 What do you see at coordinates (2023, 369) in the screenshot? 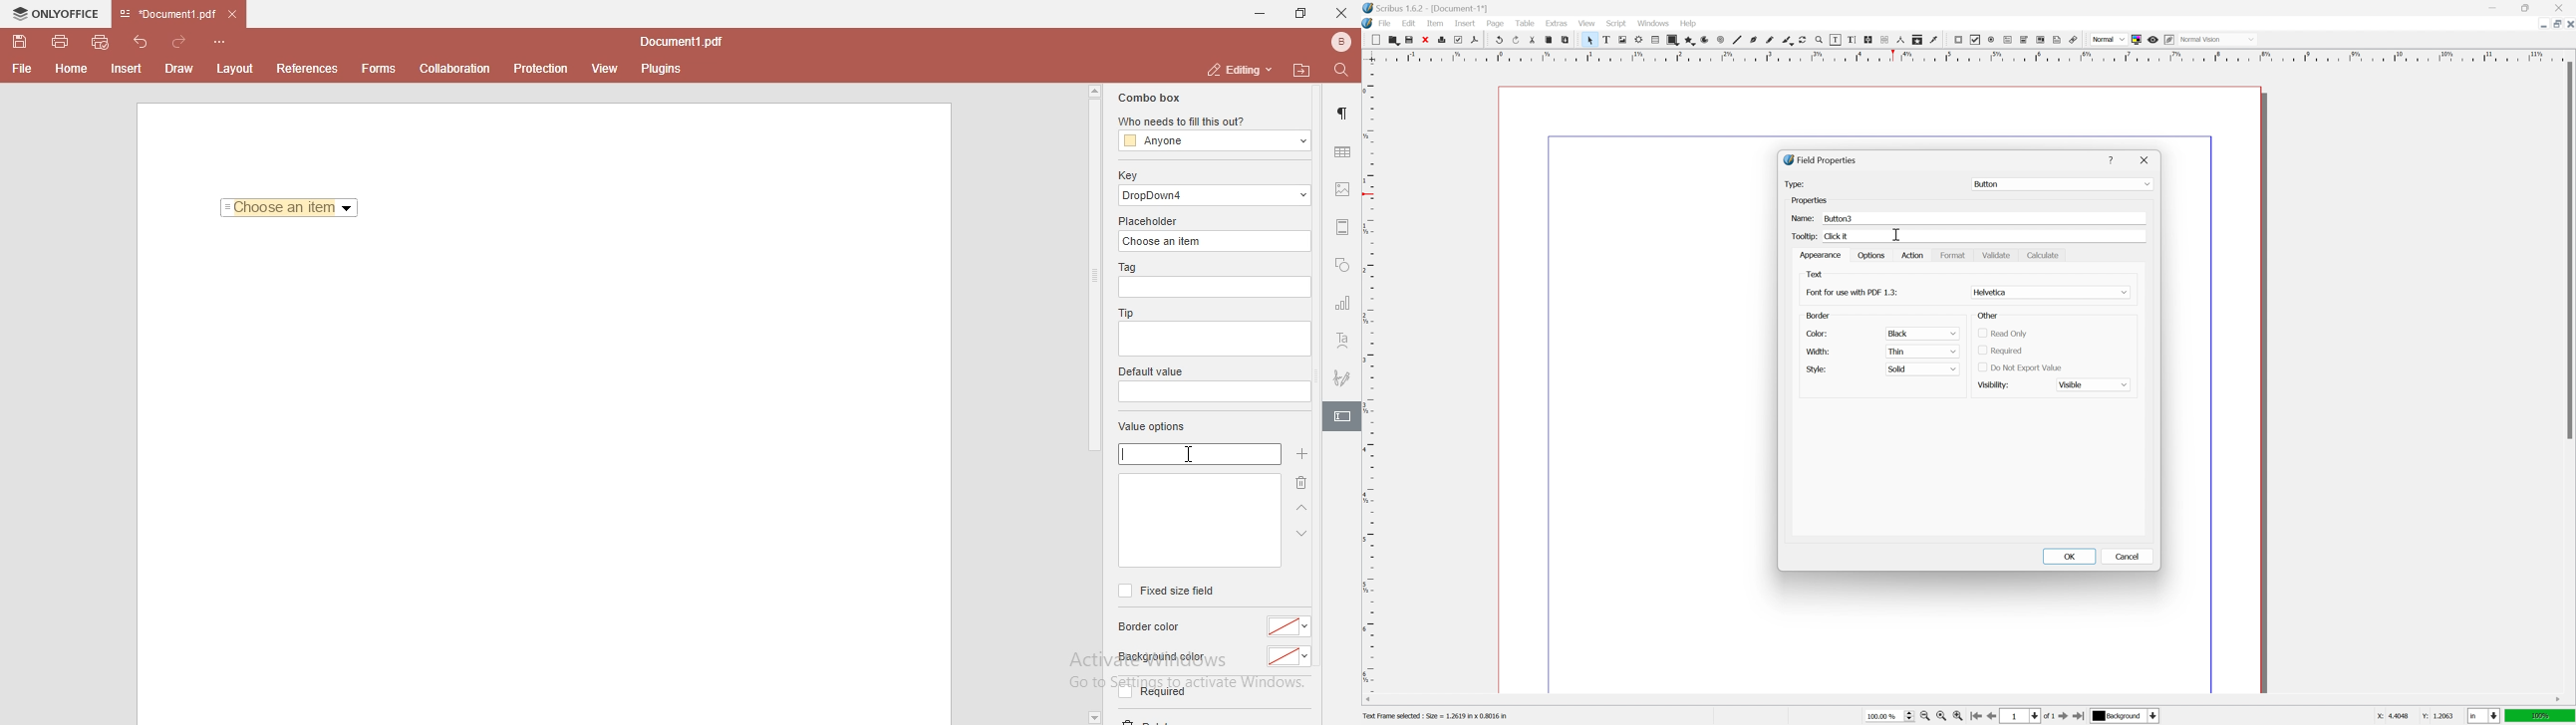
I see `Do not export value` at bounding box center [2023, 369].